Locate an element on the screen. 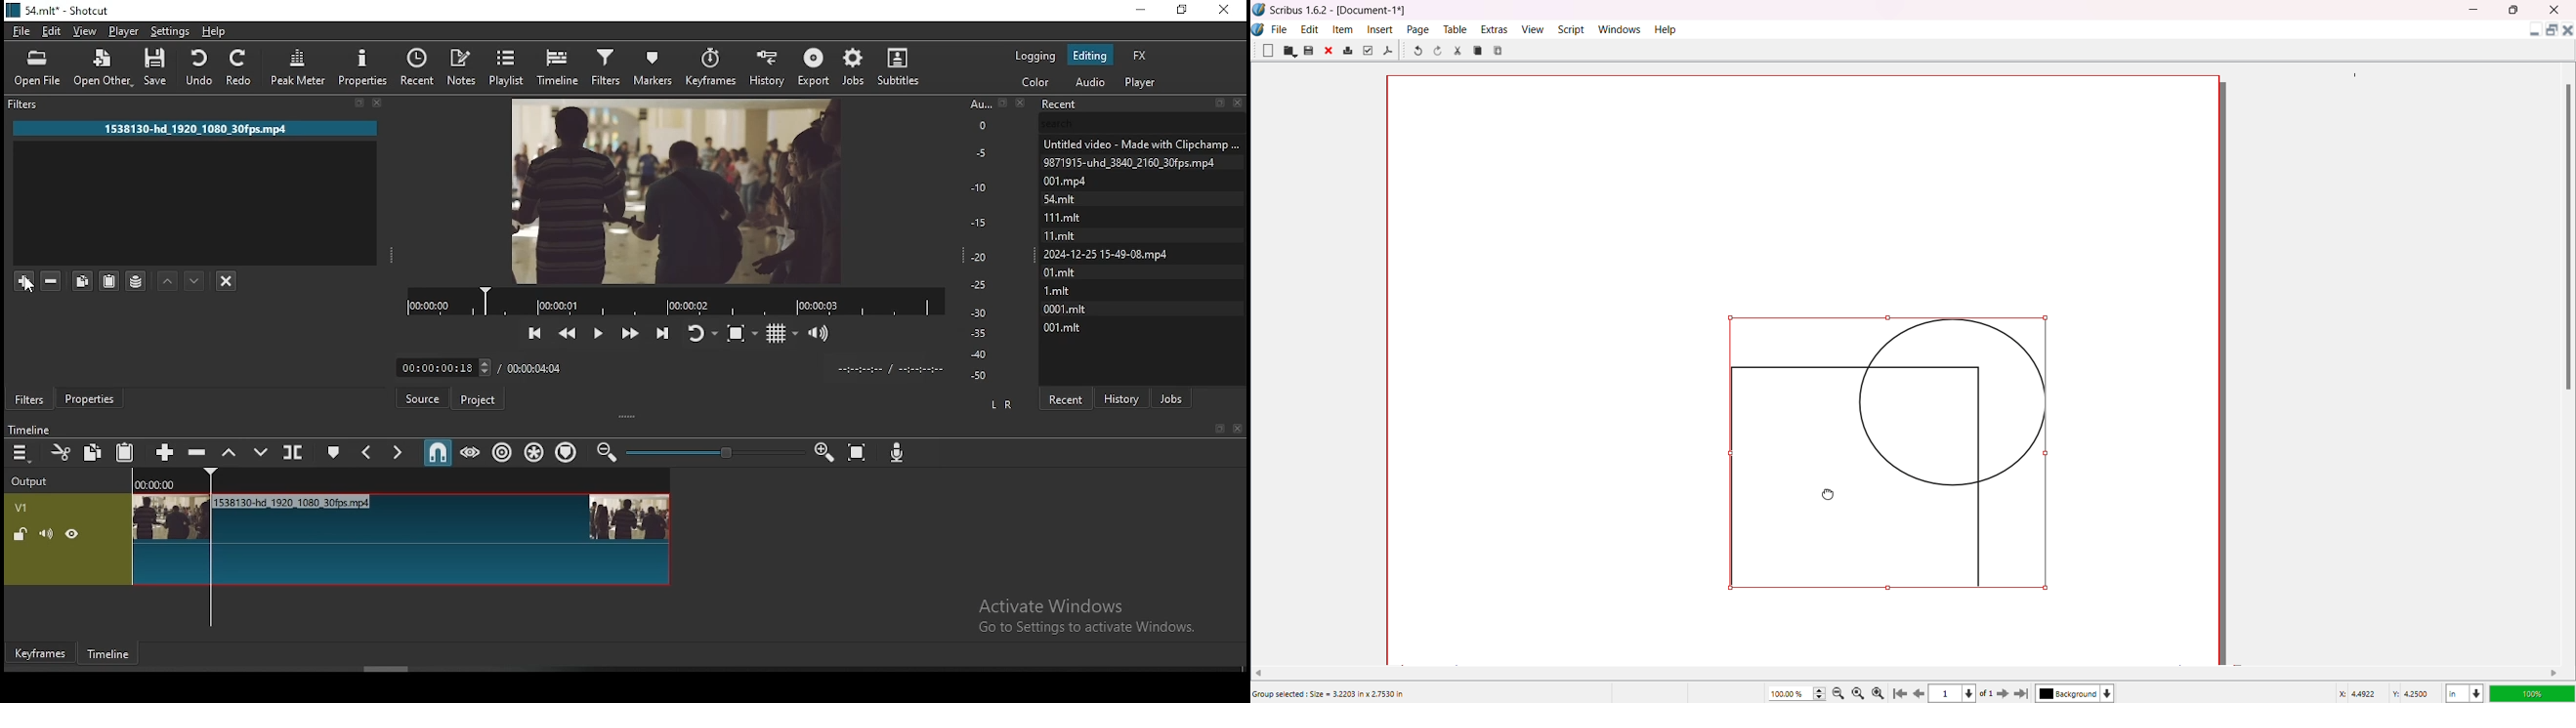  video preview is located at coordinates (669, 192).